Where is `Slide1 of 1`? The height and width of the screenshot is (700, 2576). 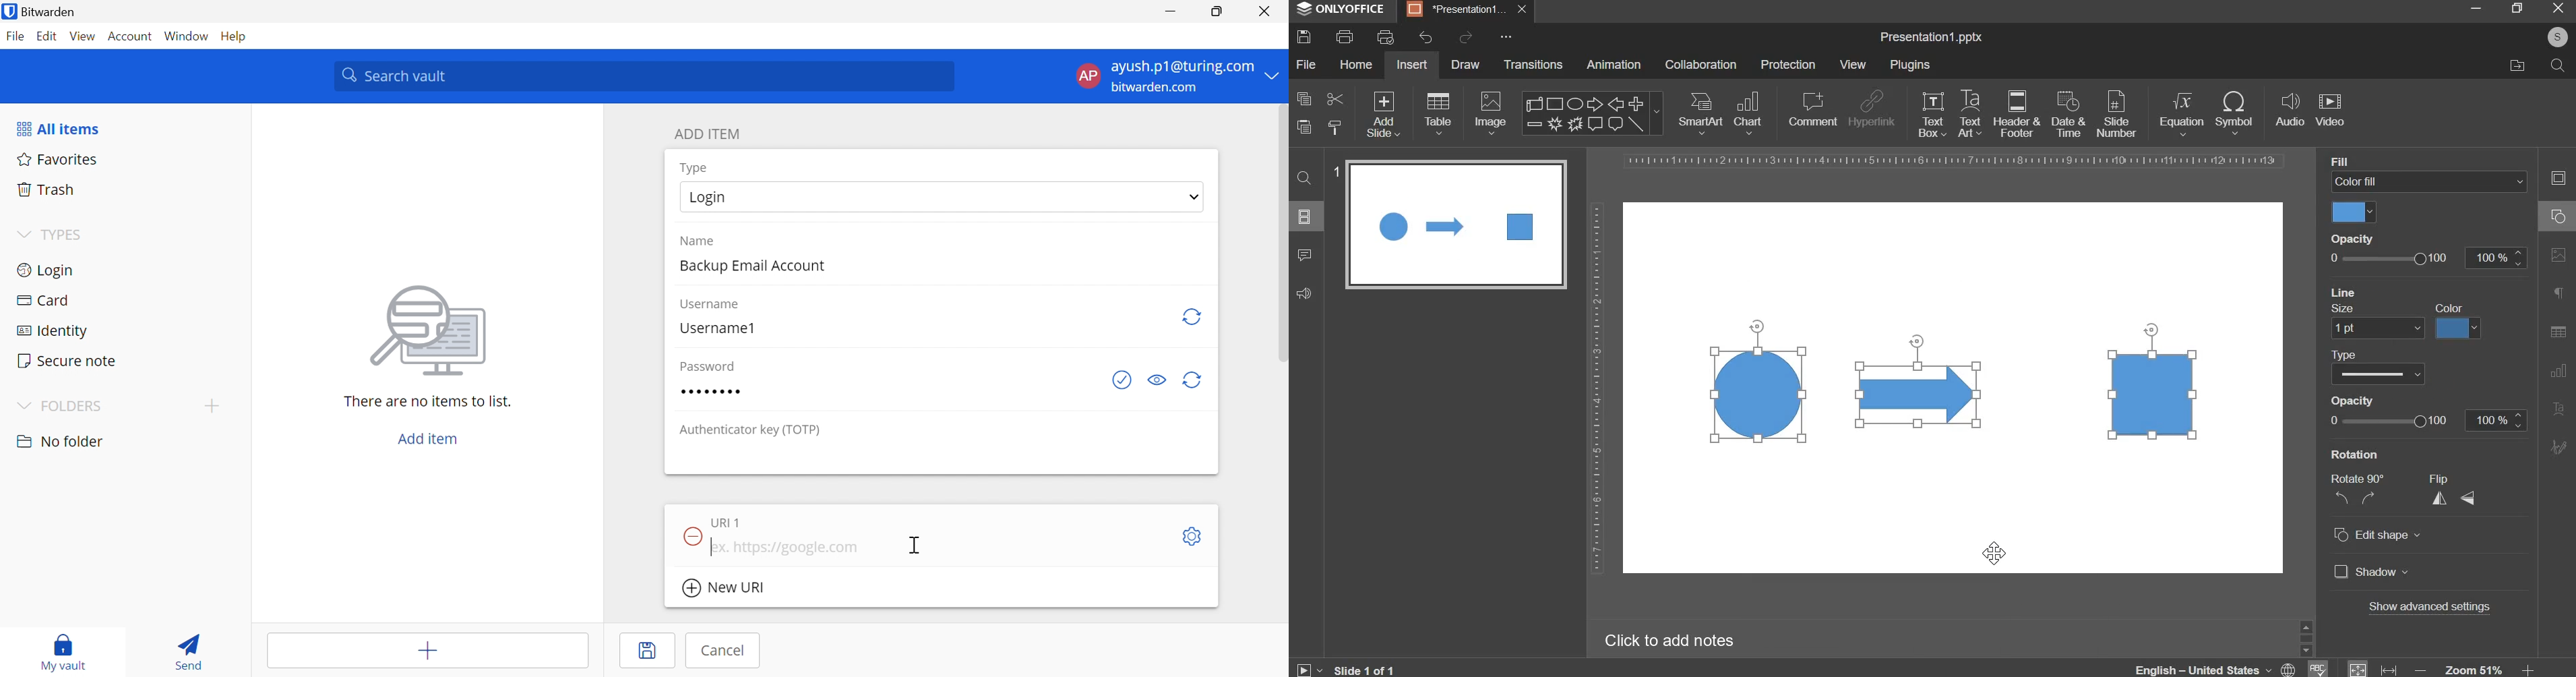 Slide1 of 1 is located at coordinates (1367, 668).